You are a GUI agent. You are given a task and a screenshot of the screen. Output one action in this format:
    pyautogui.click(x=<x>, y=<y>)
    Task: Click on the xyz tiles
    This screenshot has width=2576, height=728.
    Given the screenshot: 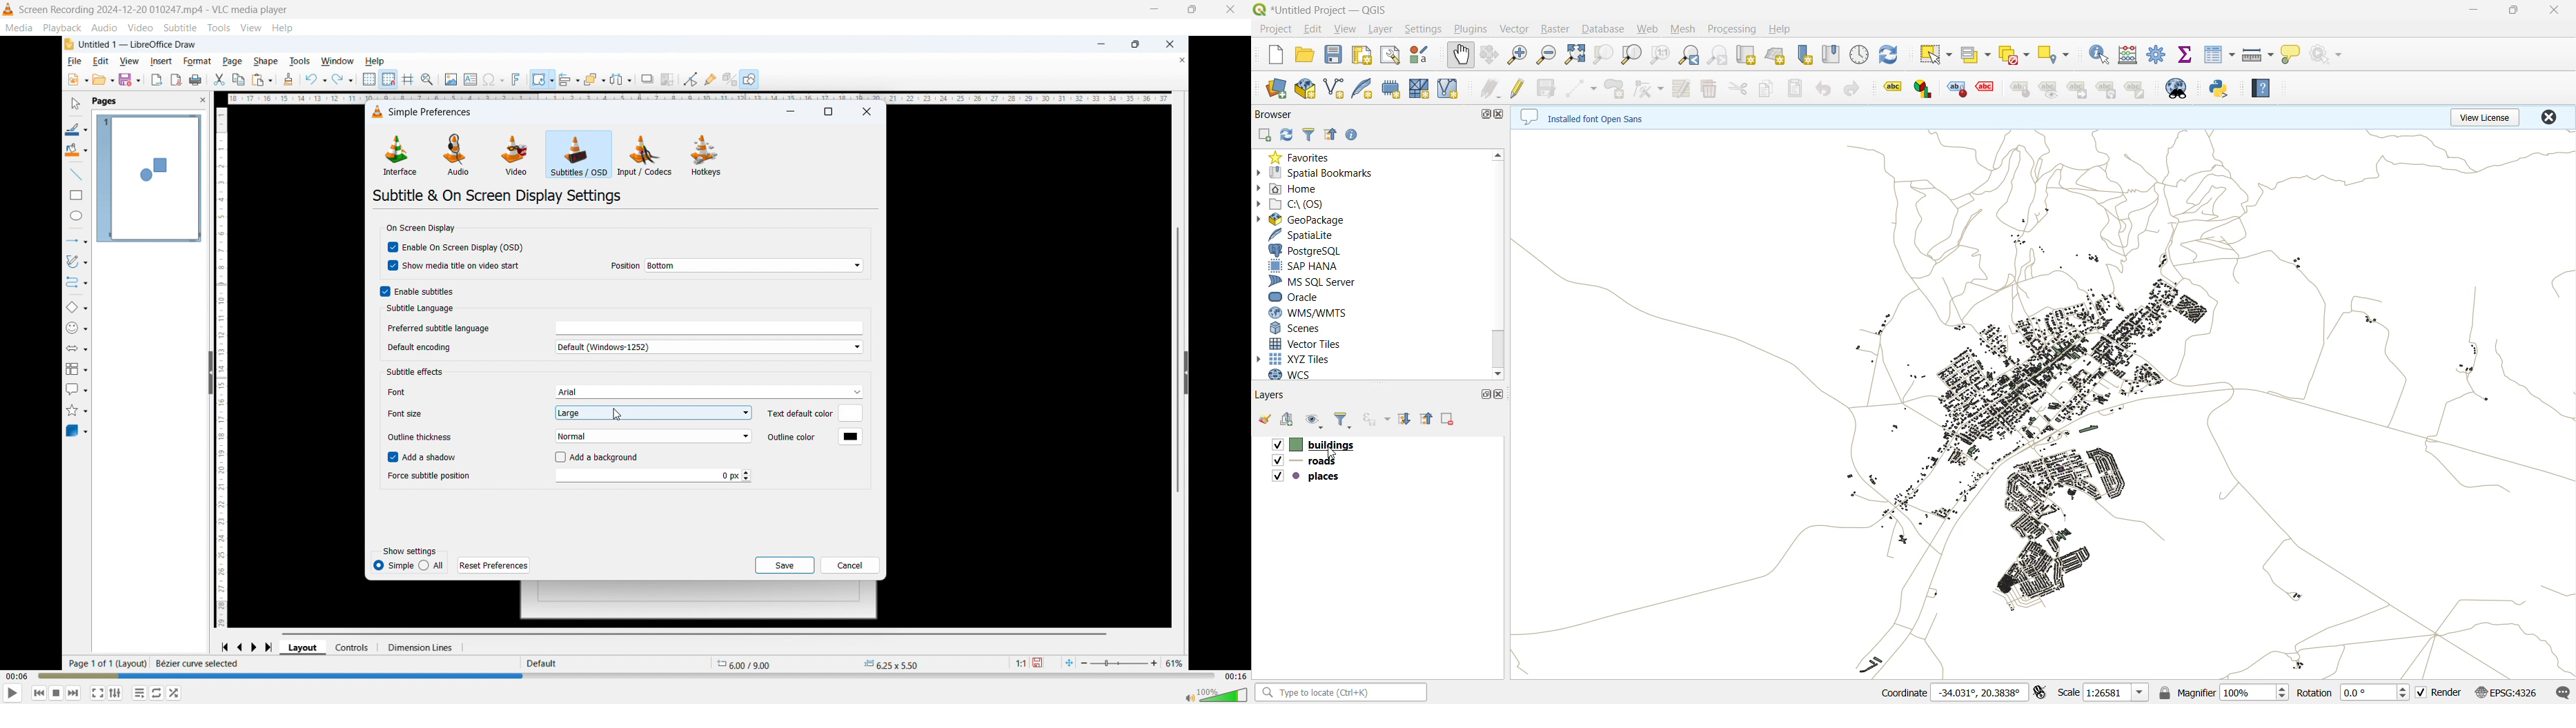 What is the action you would take?
    pyautogui.click(x=1321, y=360)
    